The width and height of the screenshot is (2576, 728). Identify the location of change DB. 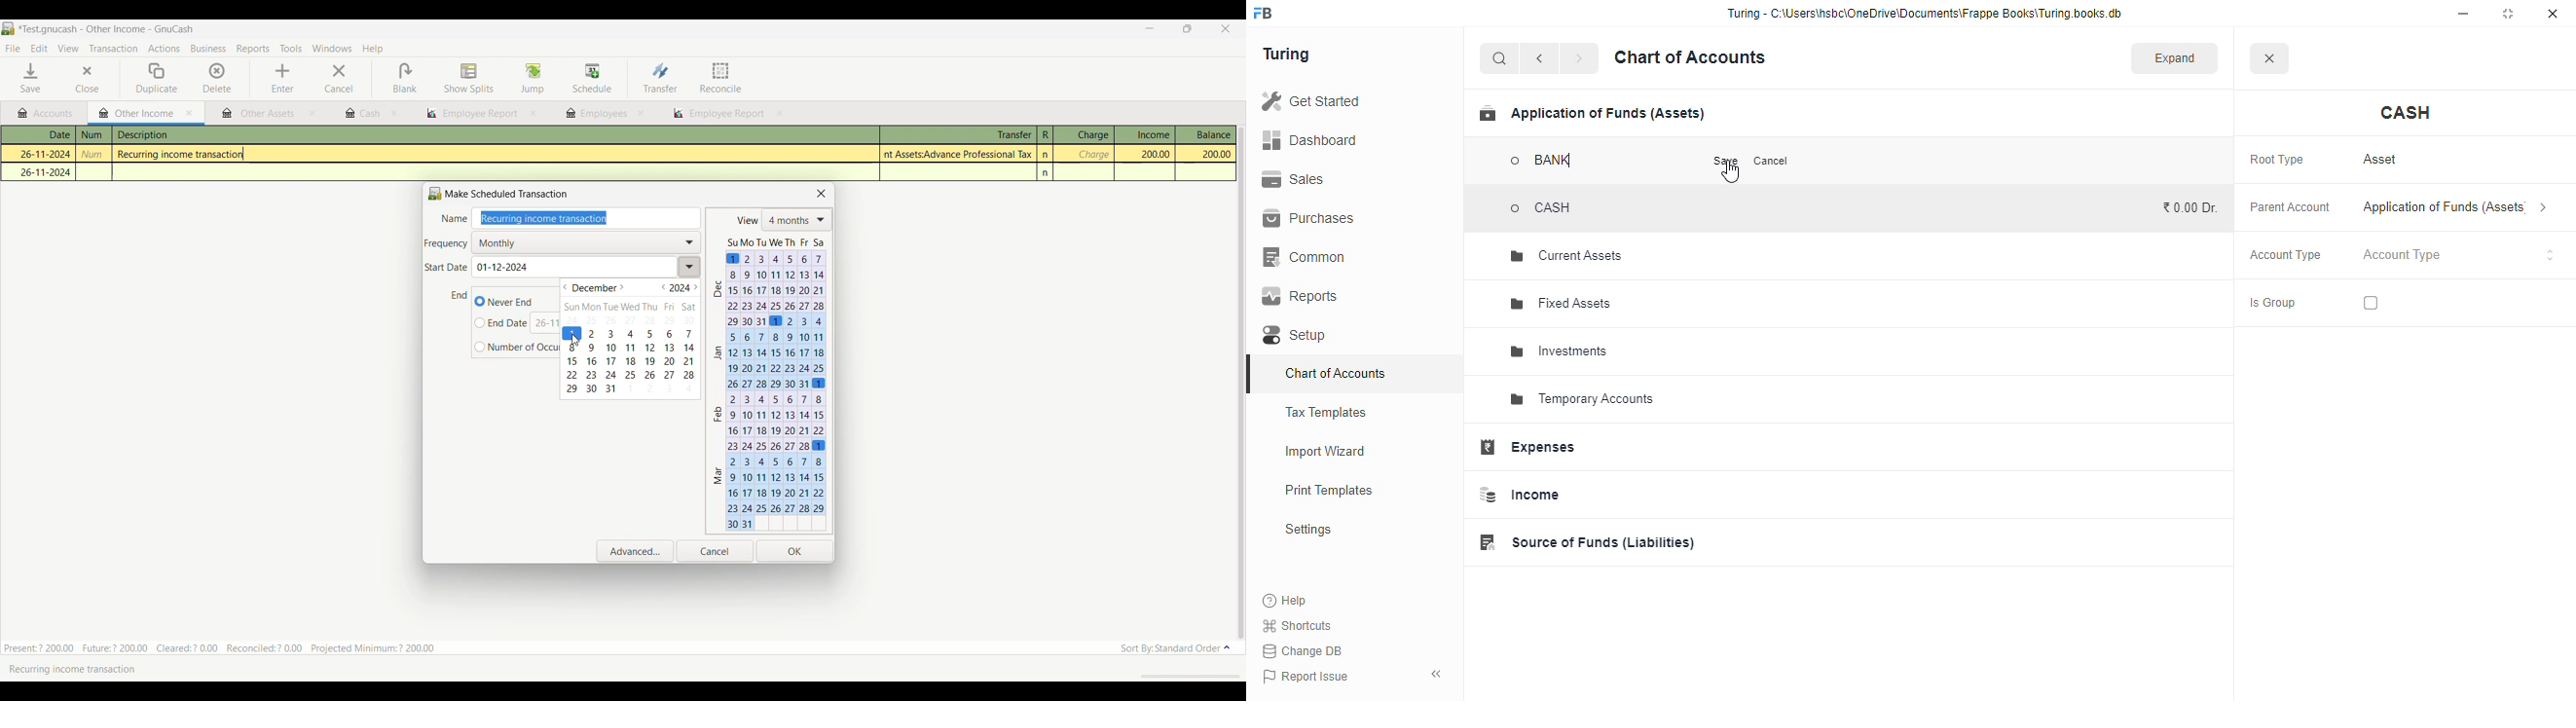
(1304, 650).